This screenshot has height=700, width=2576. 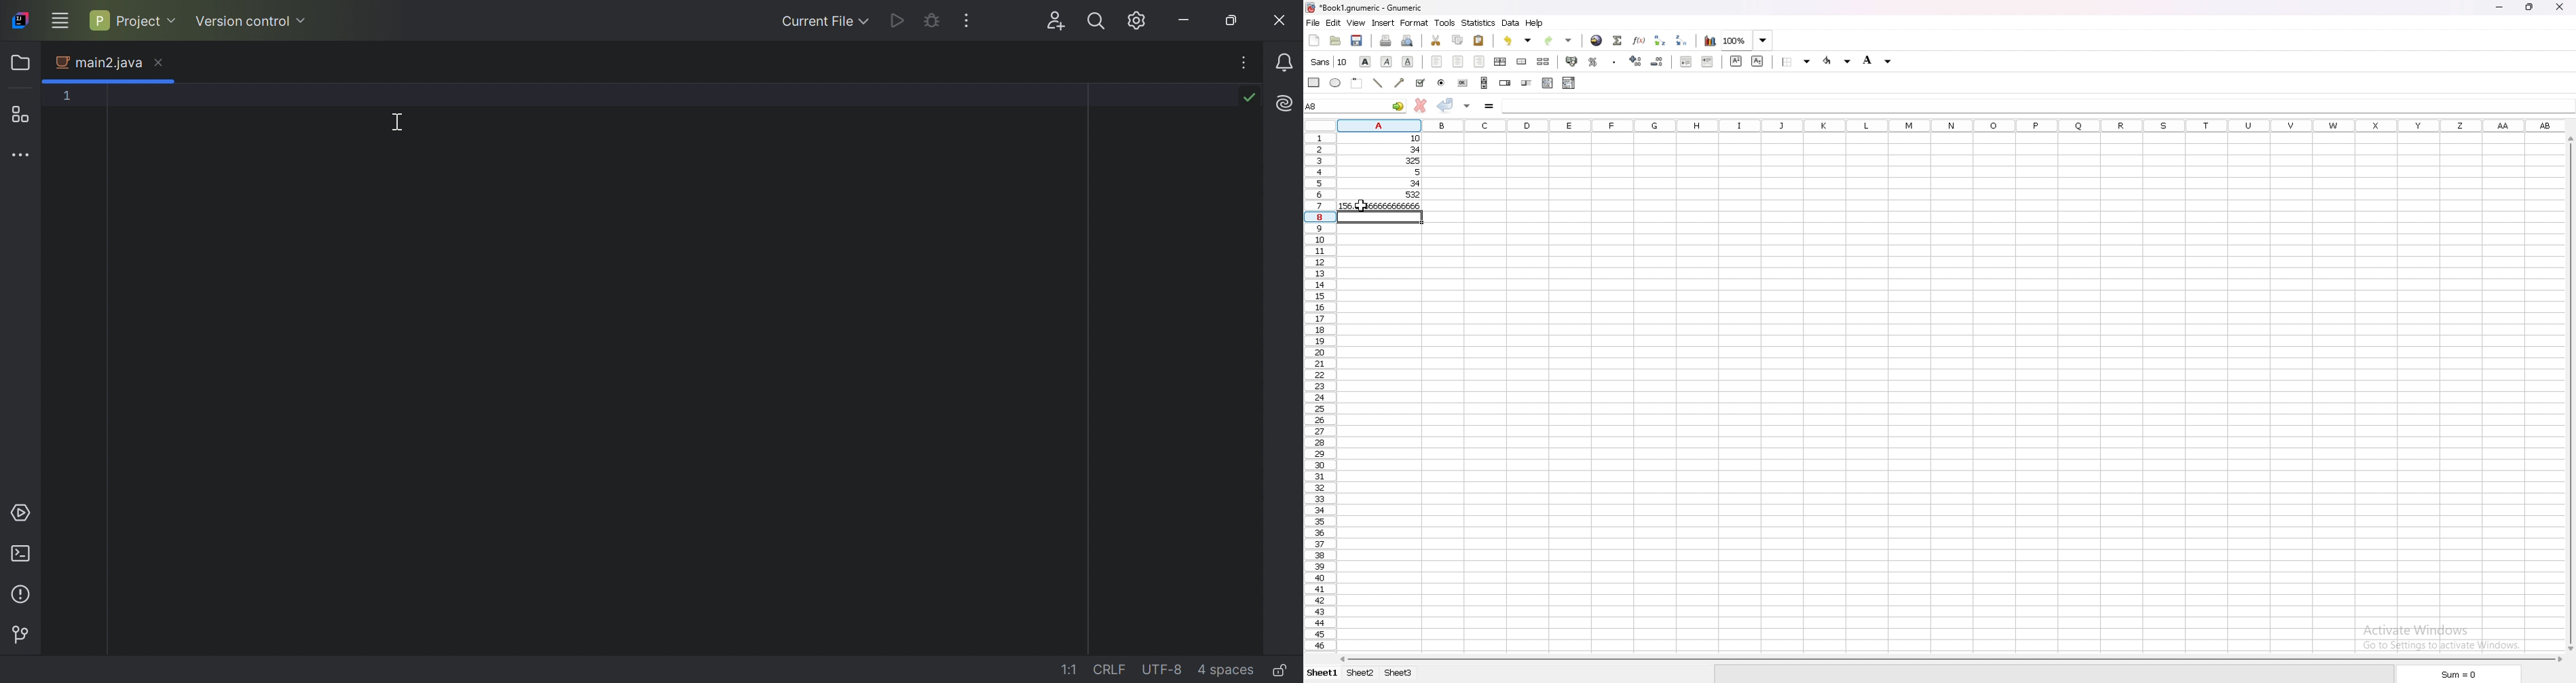 What do you see at coordinates (1386, 40) in the screenshot?
I see `print` at bounding box center [1386, 40].